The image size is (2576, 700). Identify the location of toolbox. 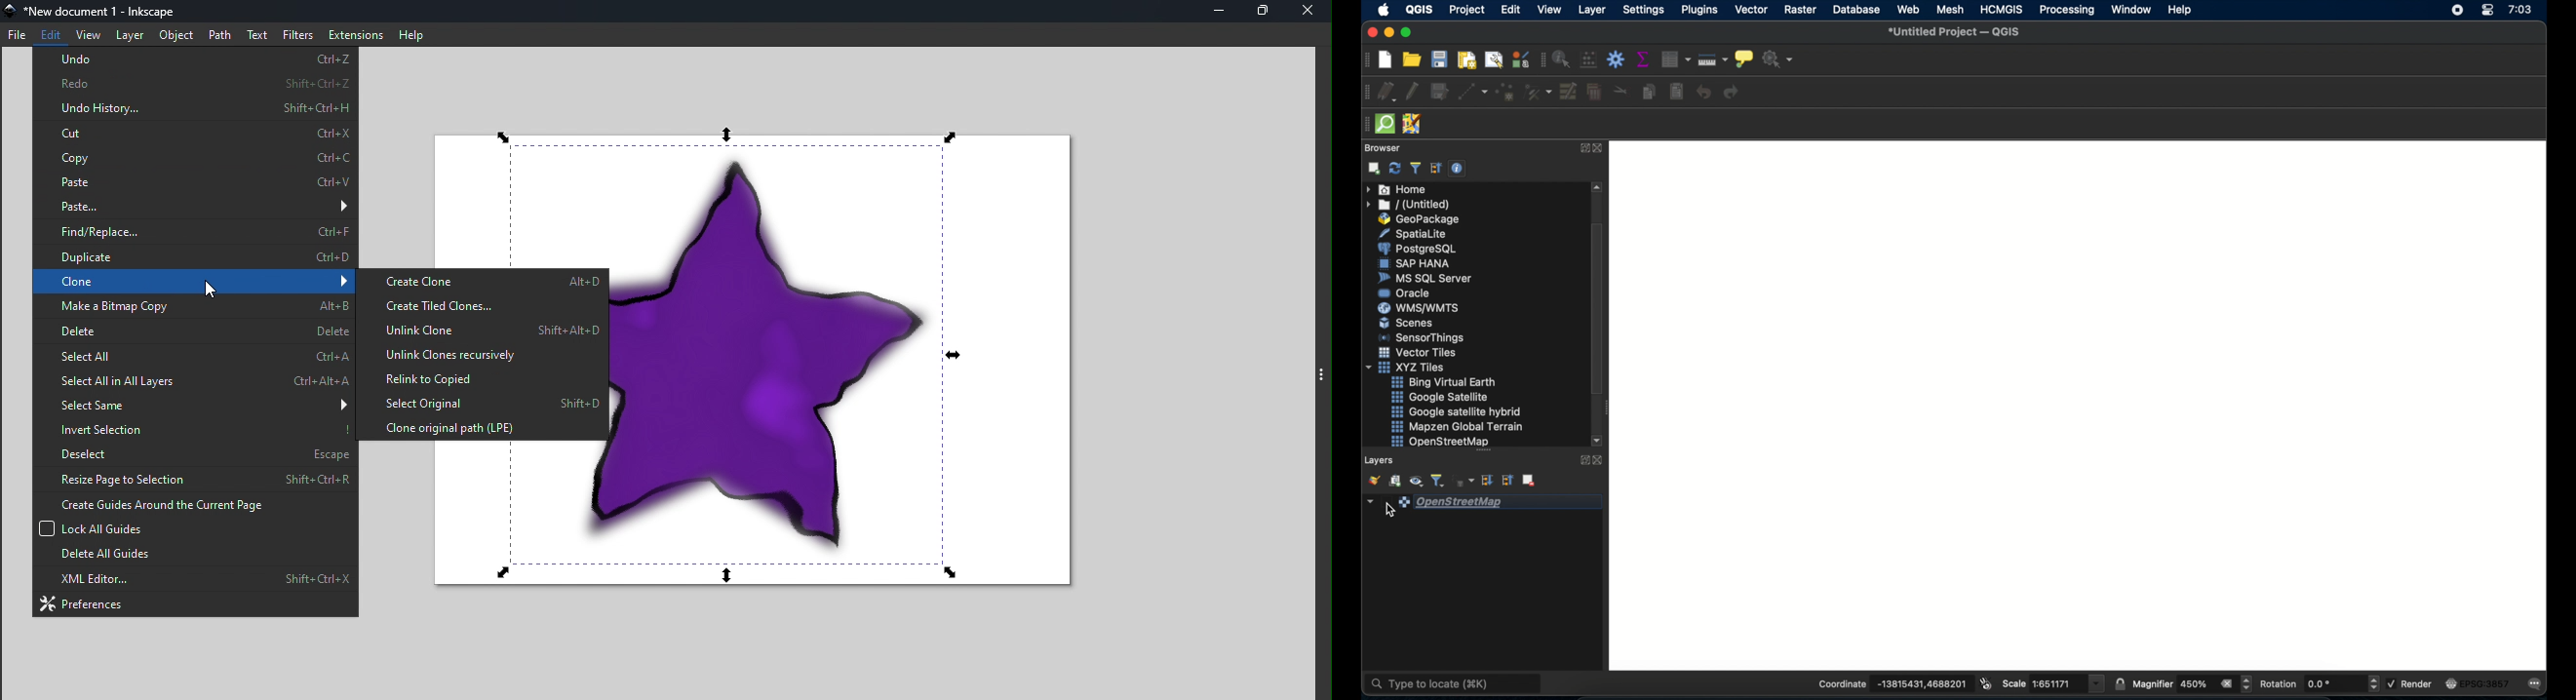
(1615, 60).